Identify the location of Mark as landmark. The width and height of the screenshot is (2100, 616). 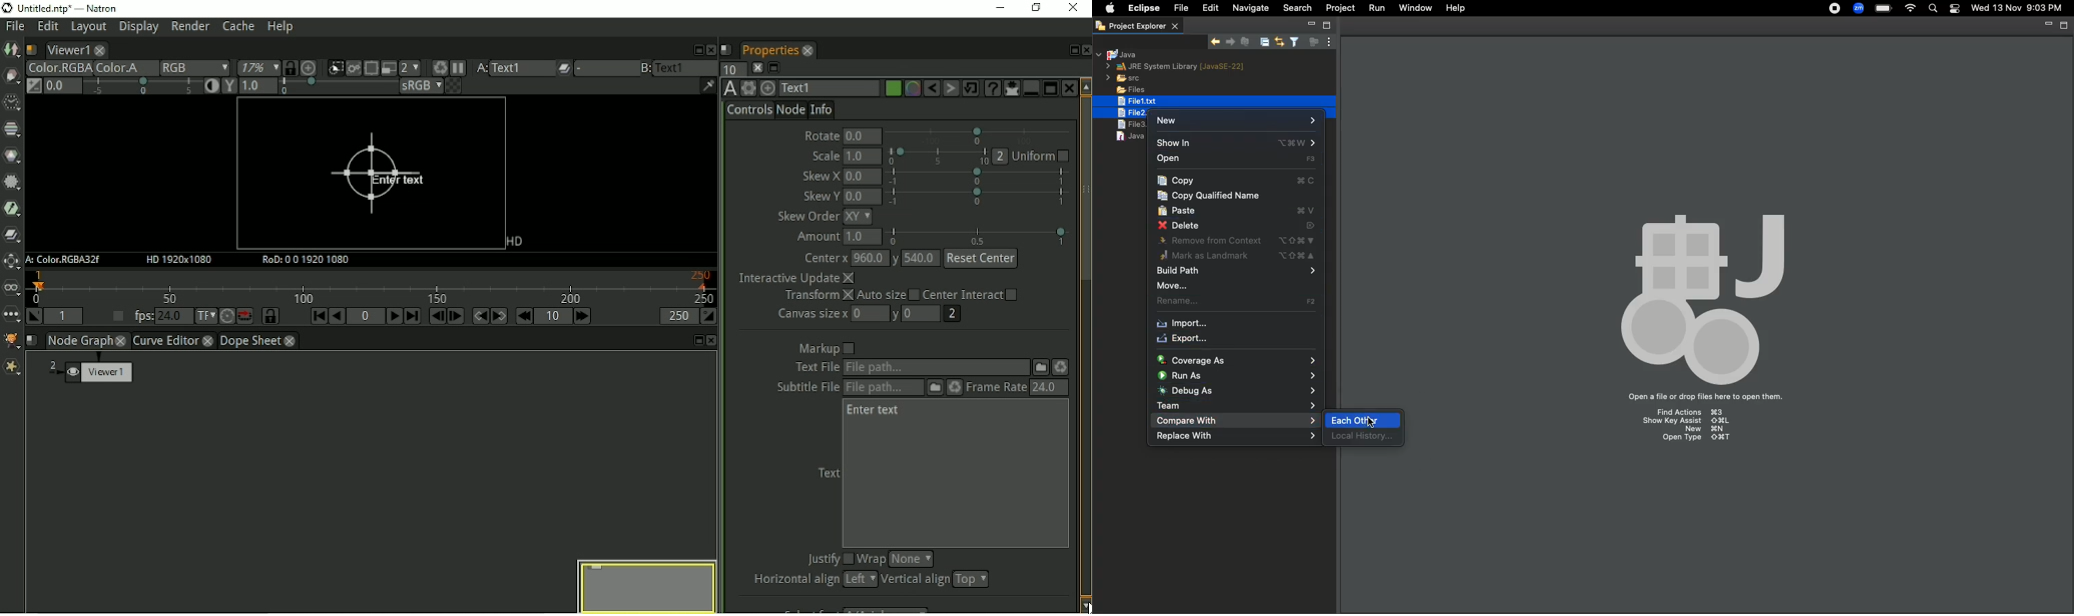
(1237, 255).